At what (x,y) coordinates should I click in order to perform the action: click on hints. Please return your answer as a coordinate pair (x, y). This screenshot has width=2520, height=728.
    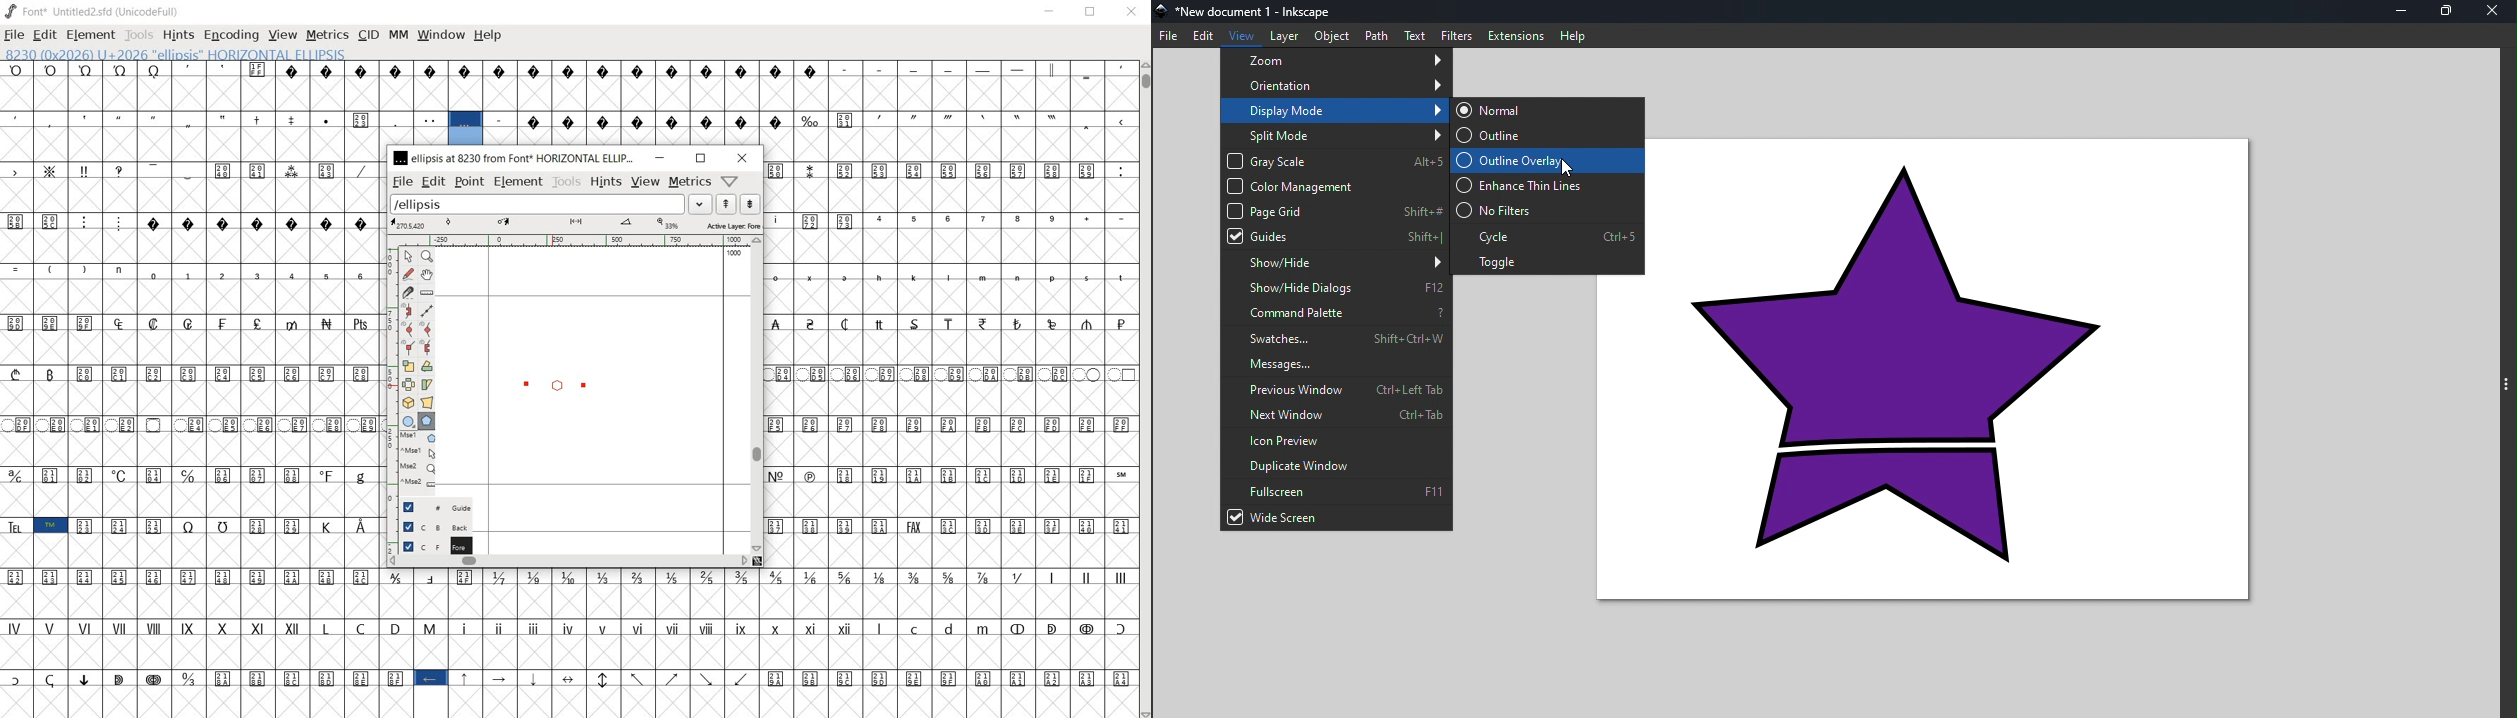
    Looking at the image, I should click on (605, 181).